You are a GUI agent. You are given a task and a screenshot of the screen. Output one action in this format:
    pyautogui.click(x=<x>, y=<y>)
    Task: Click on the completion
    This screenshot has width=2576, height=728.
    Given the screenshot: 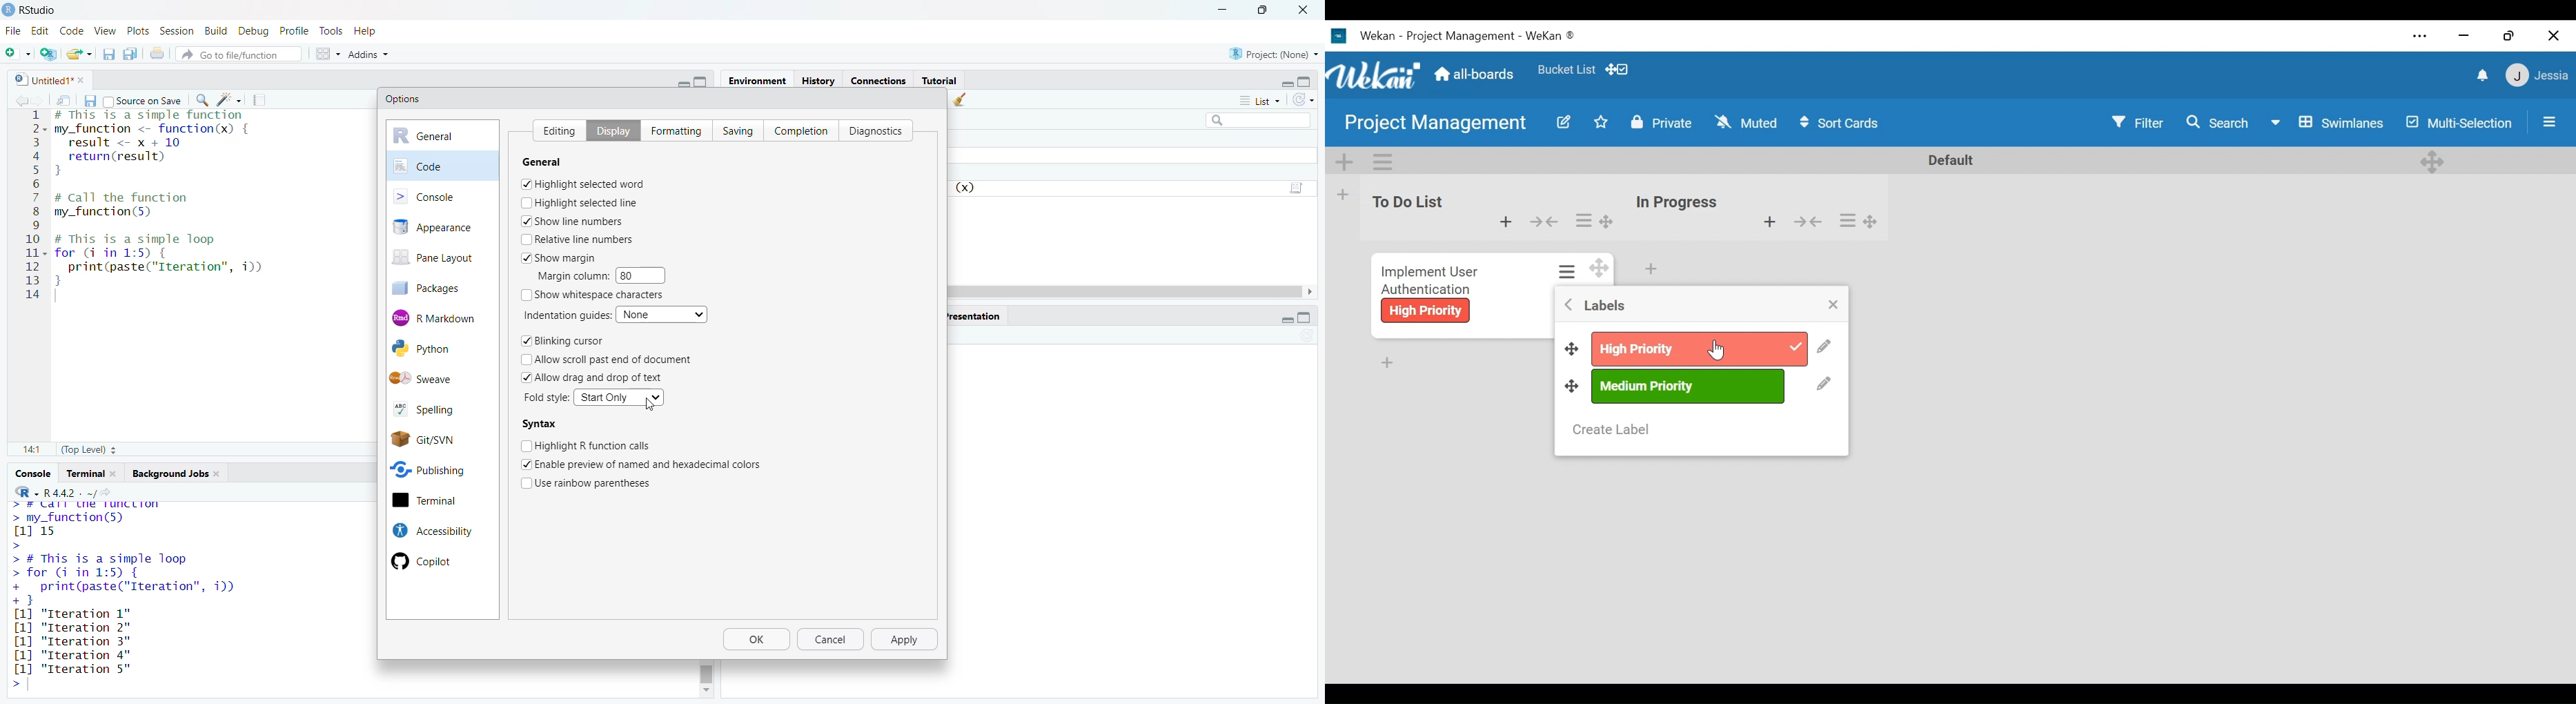 What is the action you would take?
    pyautogui.click(x=800, y=129)
    